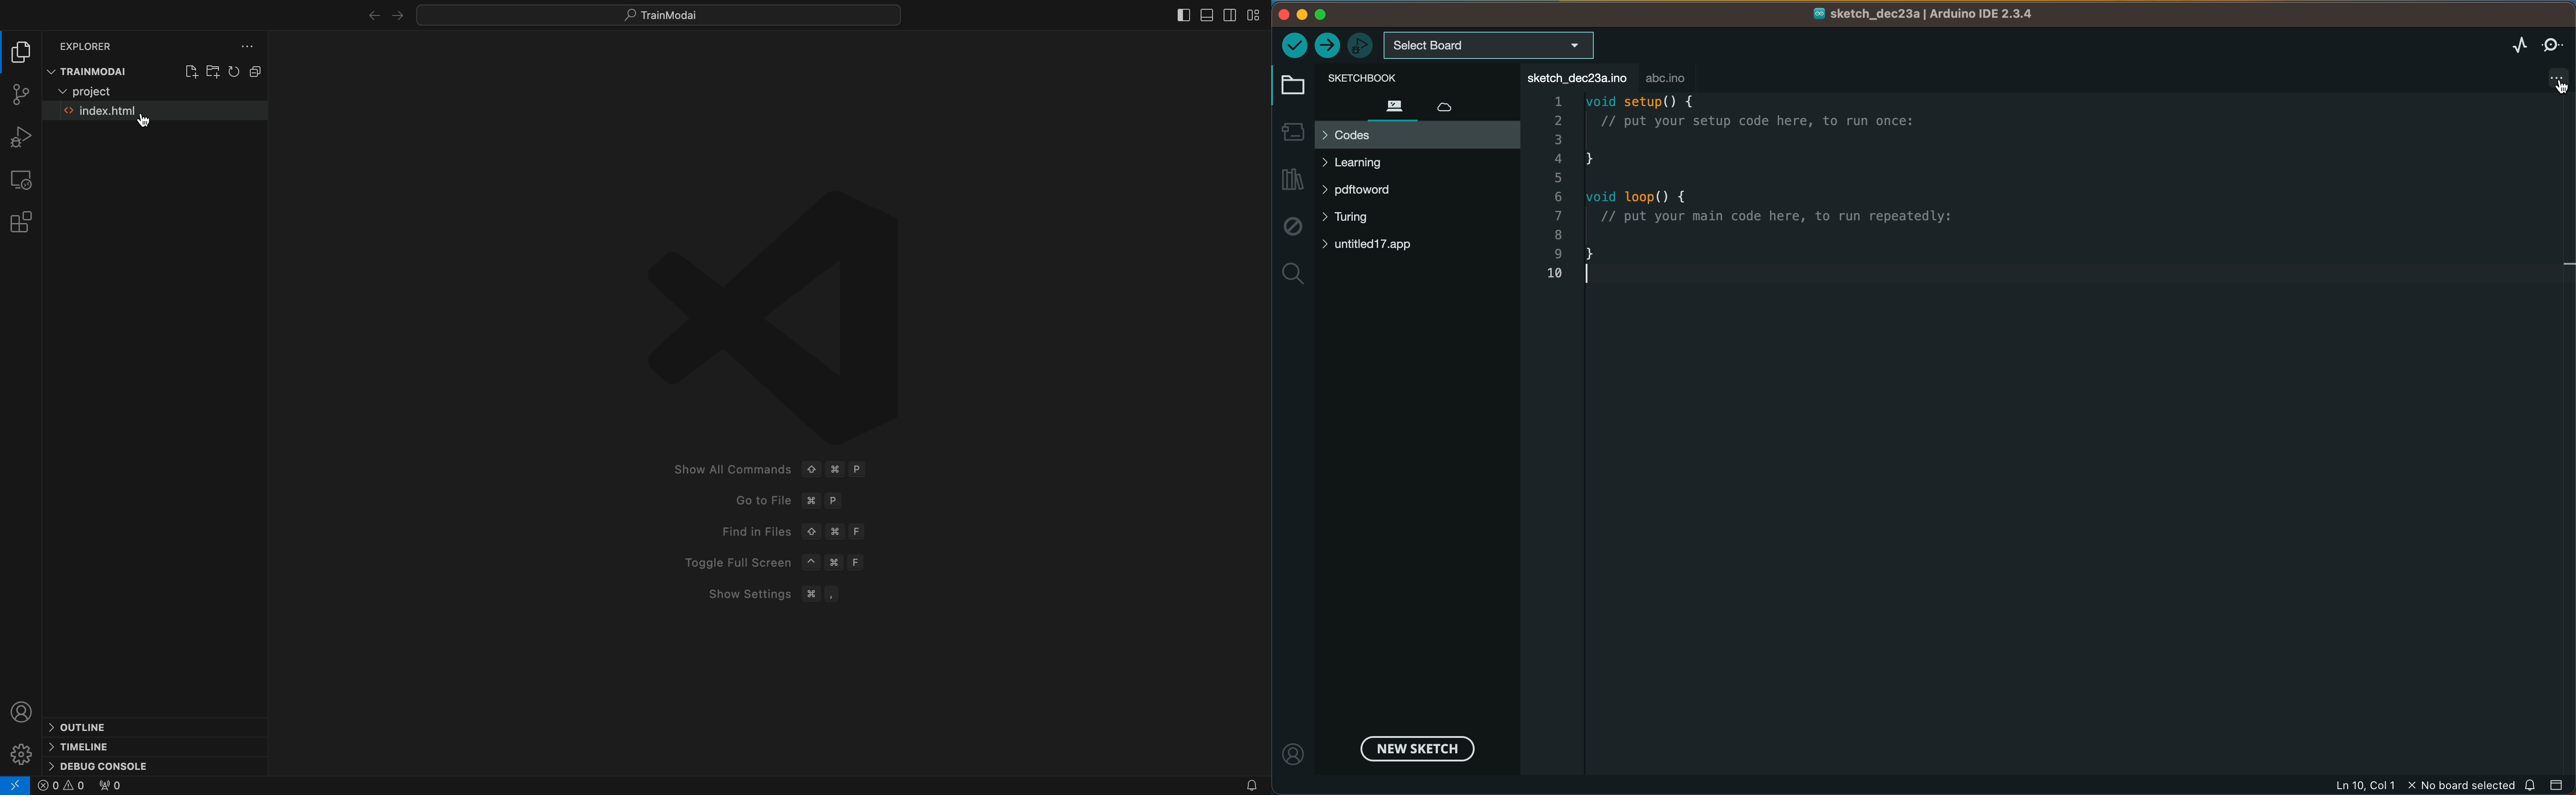 The height and width of the screenshot is (812, 2576). I want to click on trainmodal, so click(96, 71).